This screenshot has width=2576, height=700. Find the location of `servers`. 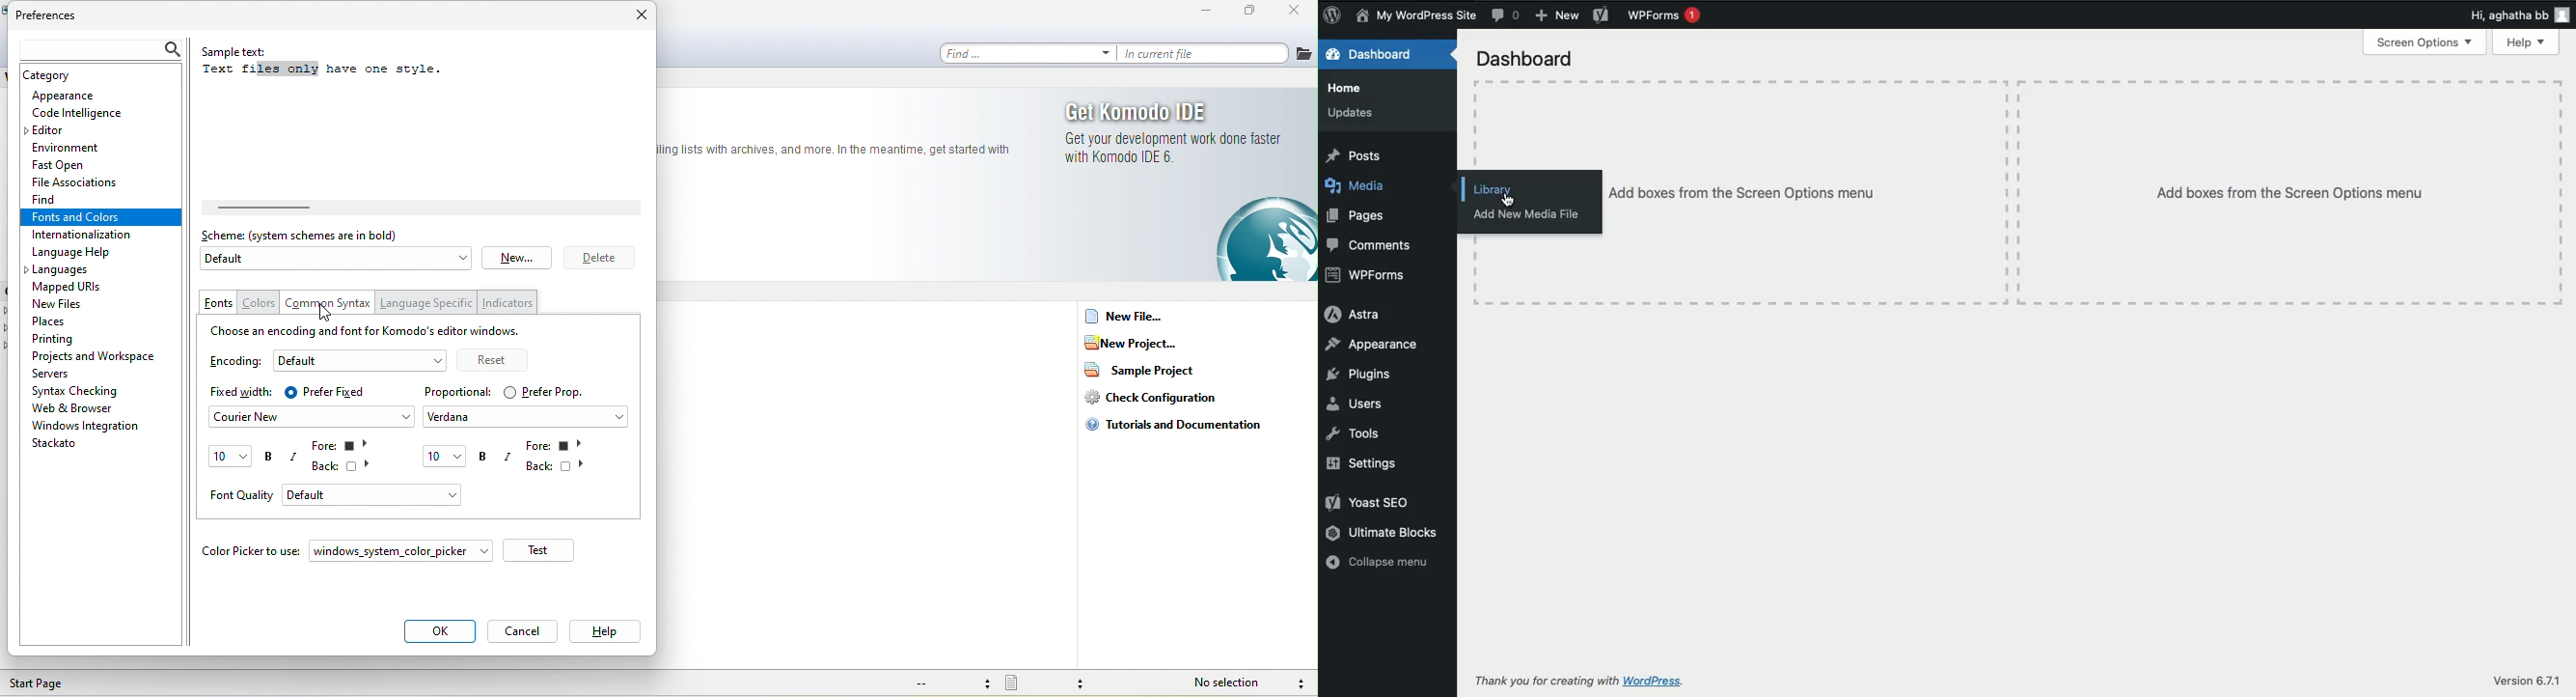

servers is located at coordinates (64, 374).